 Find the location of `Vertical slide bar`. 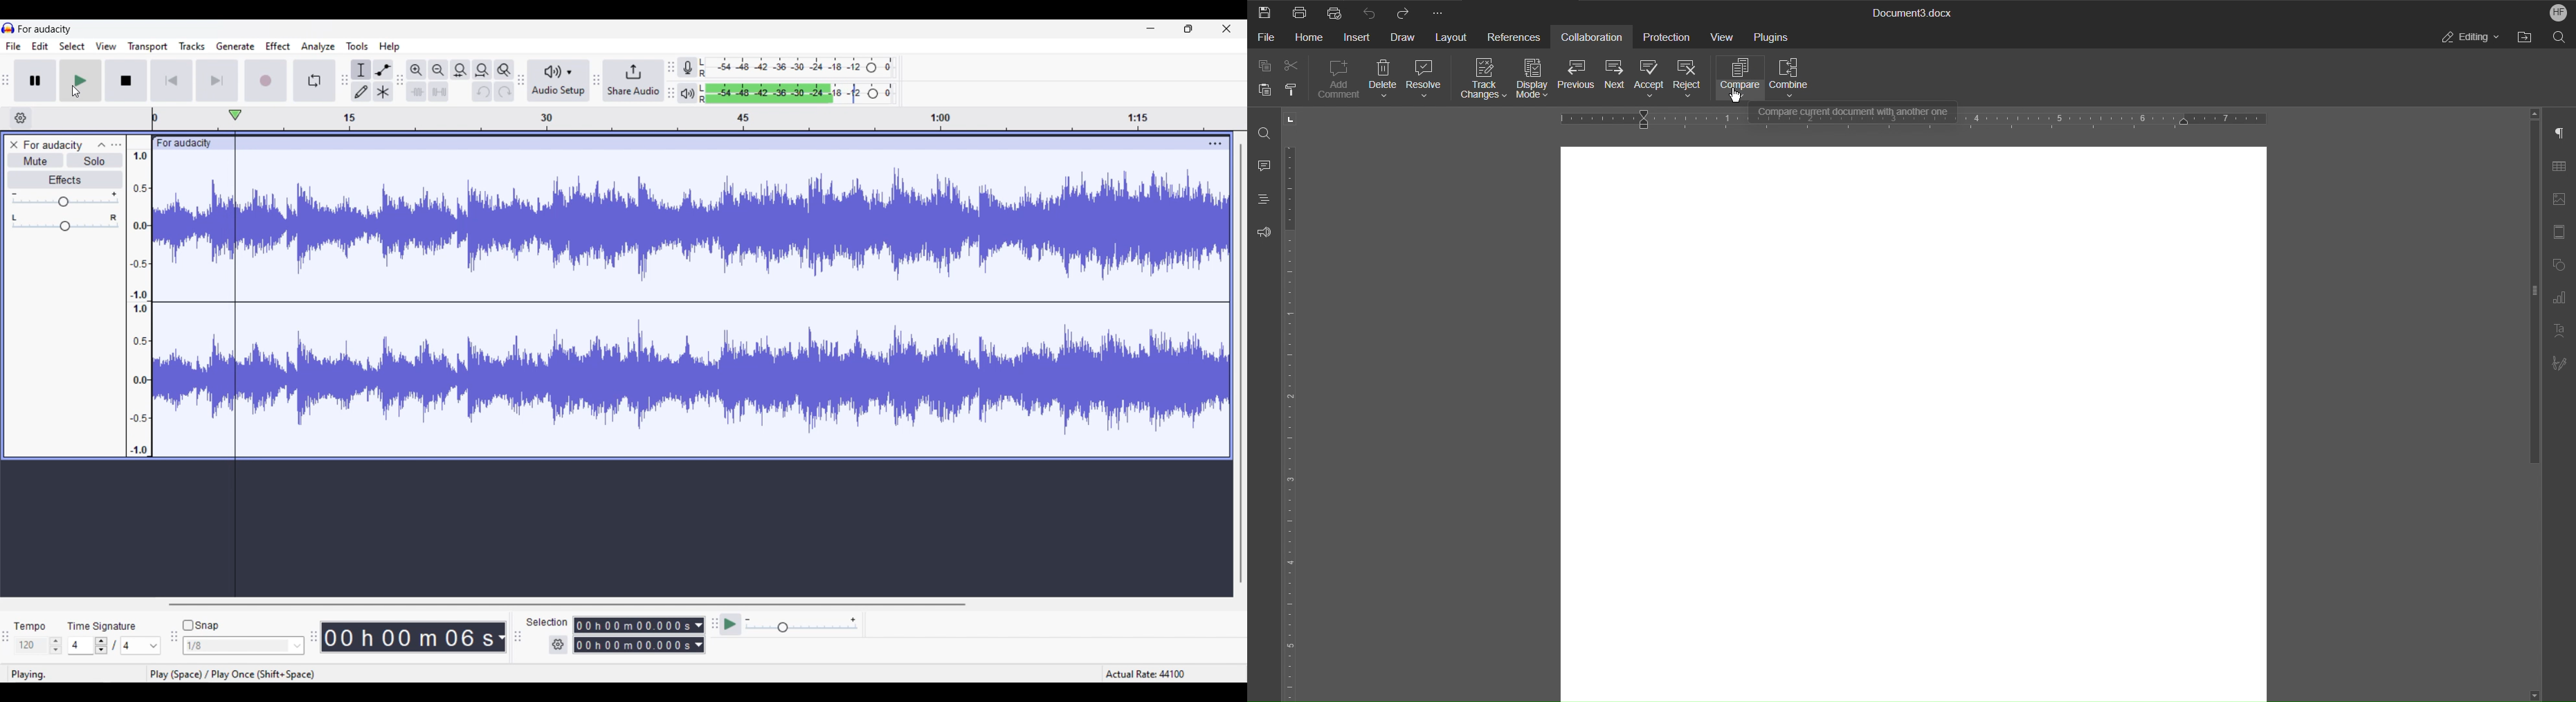

Vertical slide bar is located at coordinates (1242, 364).